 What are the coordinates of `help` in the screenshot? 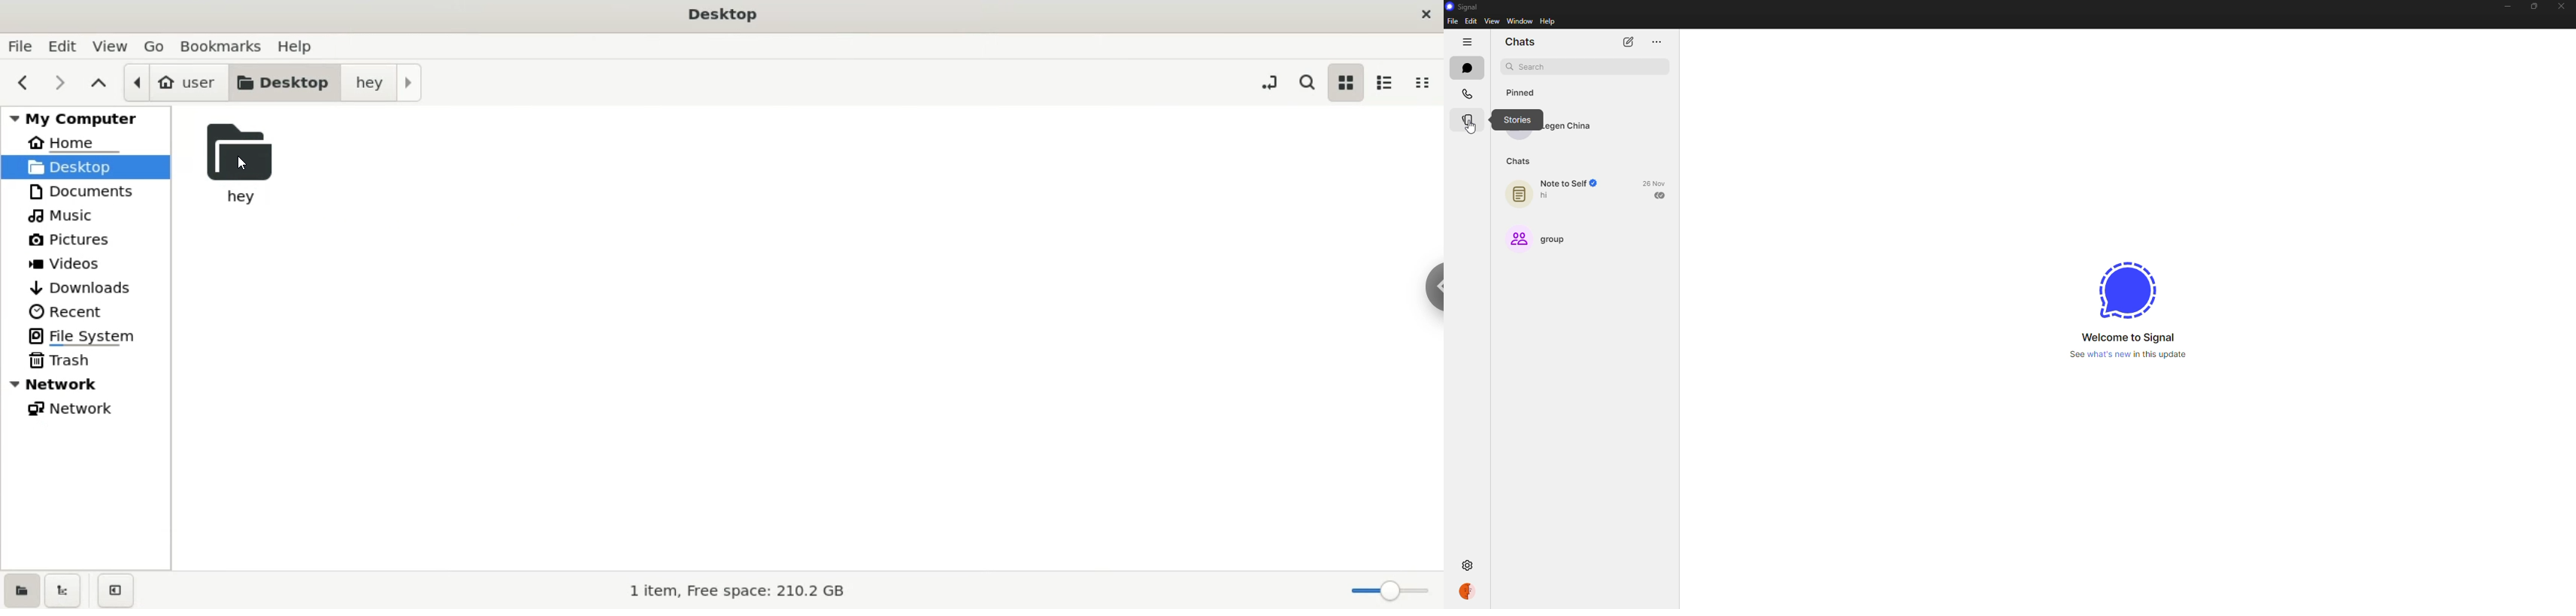 It's located at (1550, 21).